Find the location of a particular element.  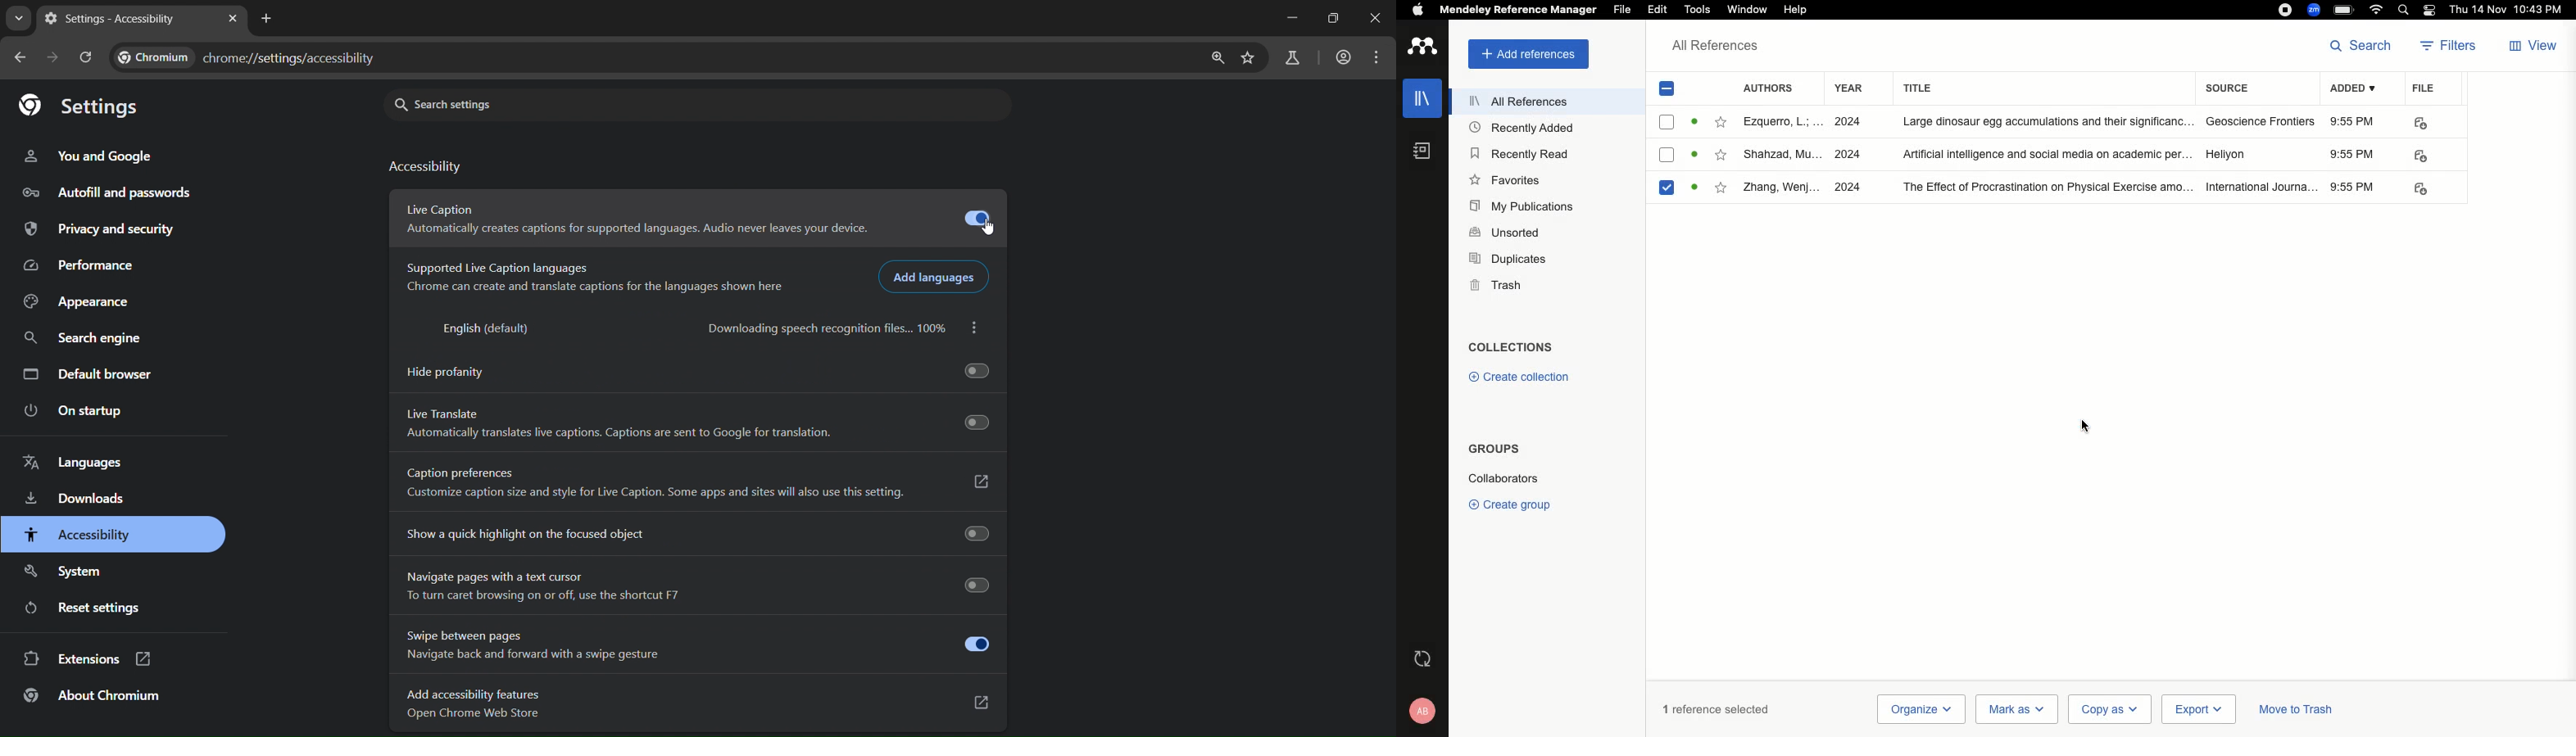

minimize is located at coordinates (1291, 15).